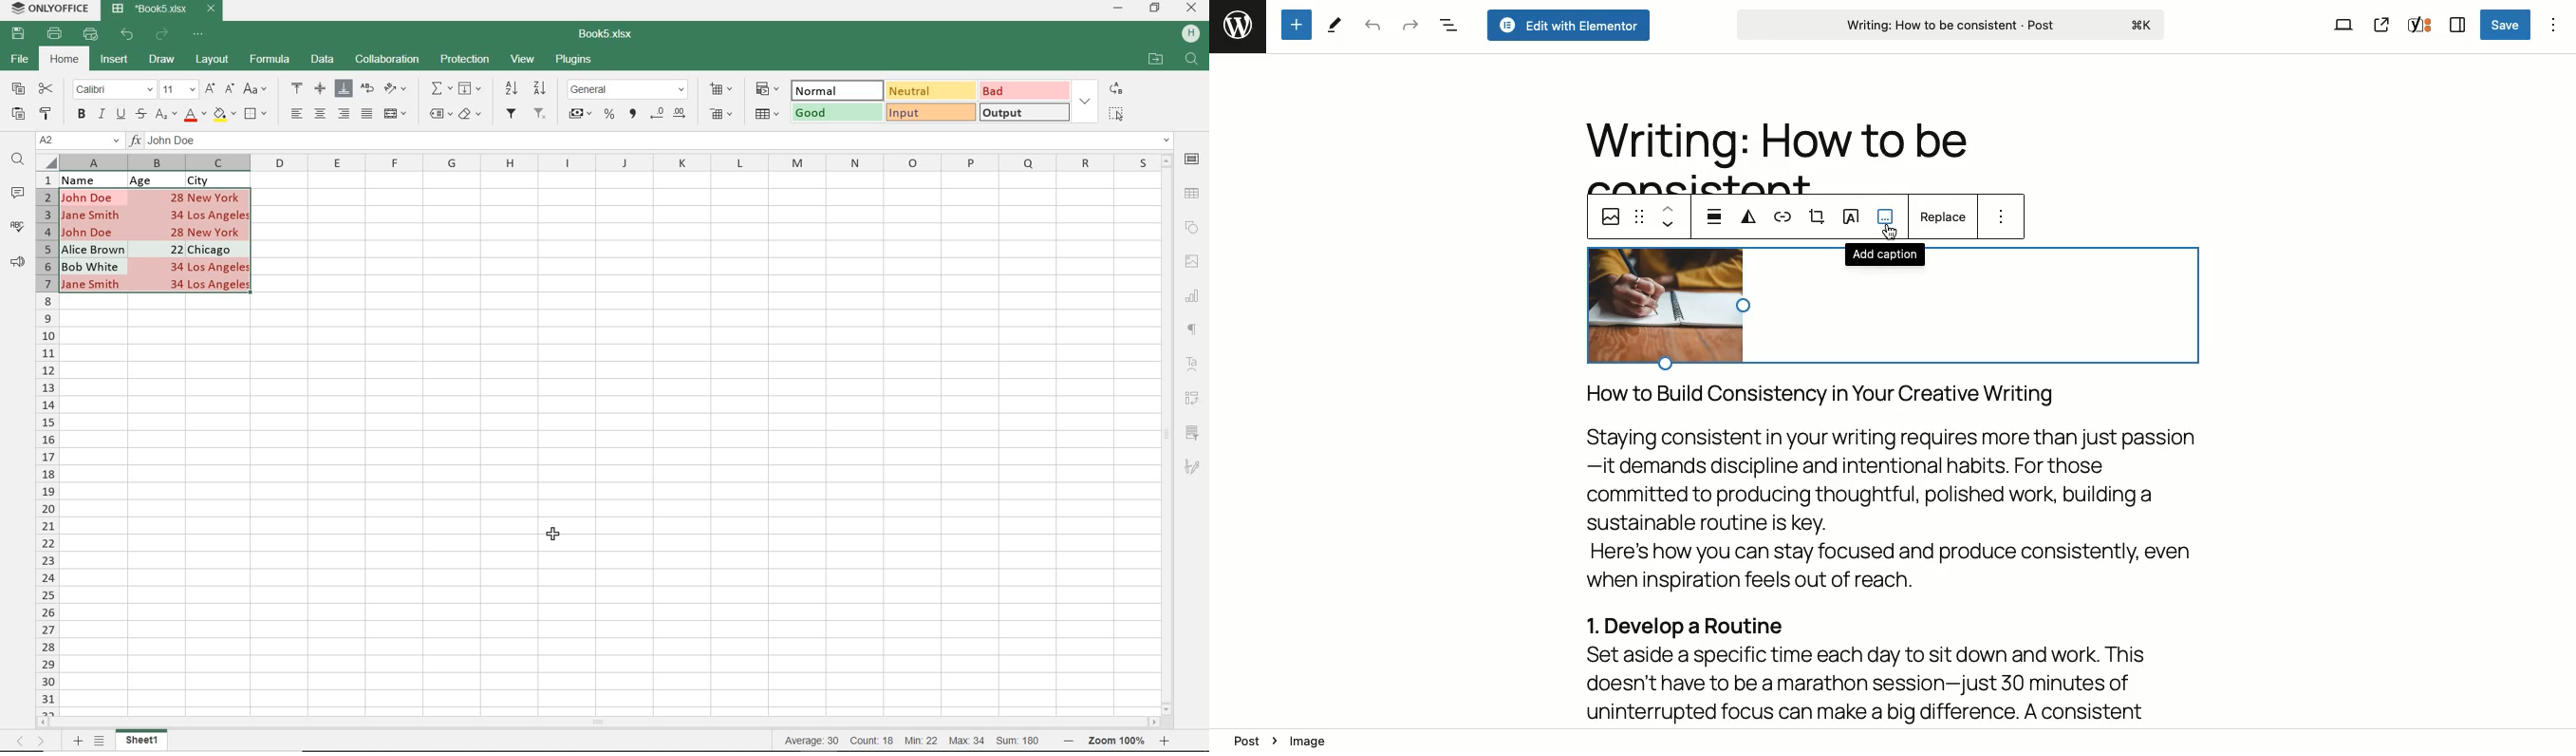 The height and width of the screenshot is (756, 2576). Describe the element at coordinates (1716, 215) in the screenshot. I see `Align` at that location.